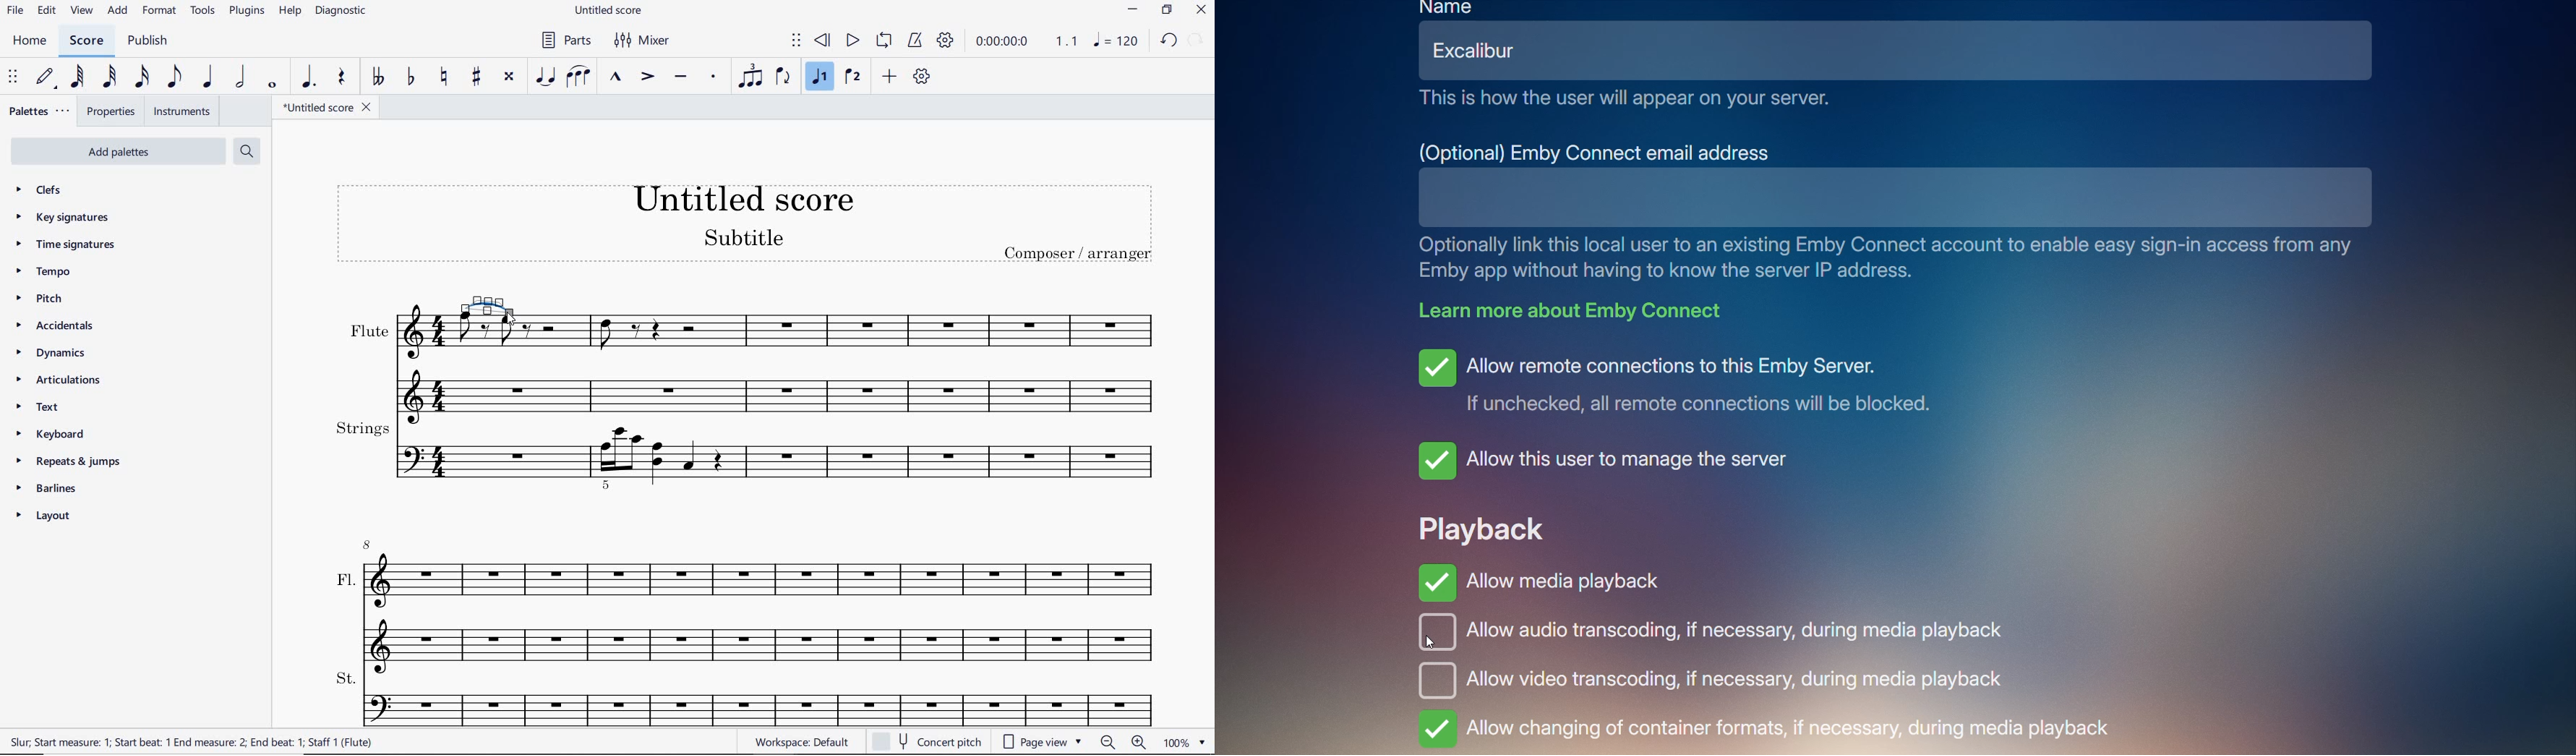  What do you see at coordinates (150, 41) in the screenshot?
I see `PUBLISH` at bounding box center [150, 41].